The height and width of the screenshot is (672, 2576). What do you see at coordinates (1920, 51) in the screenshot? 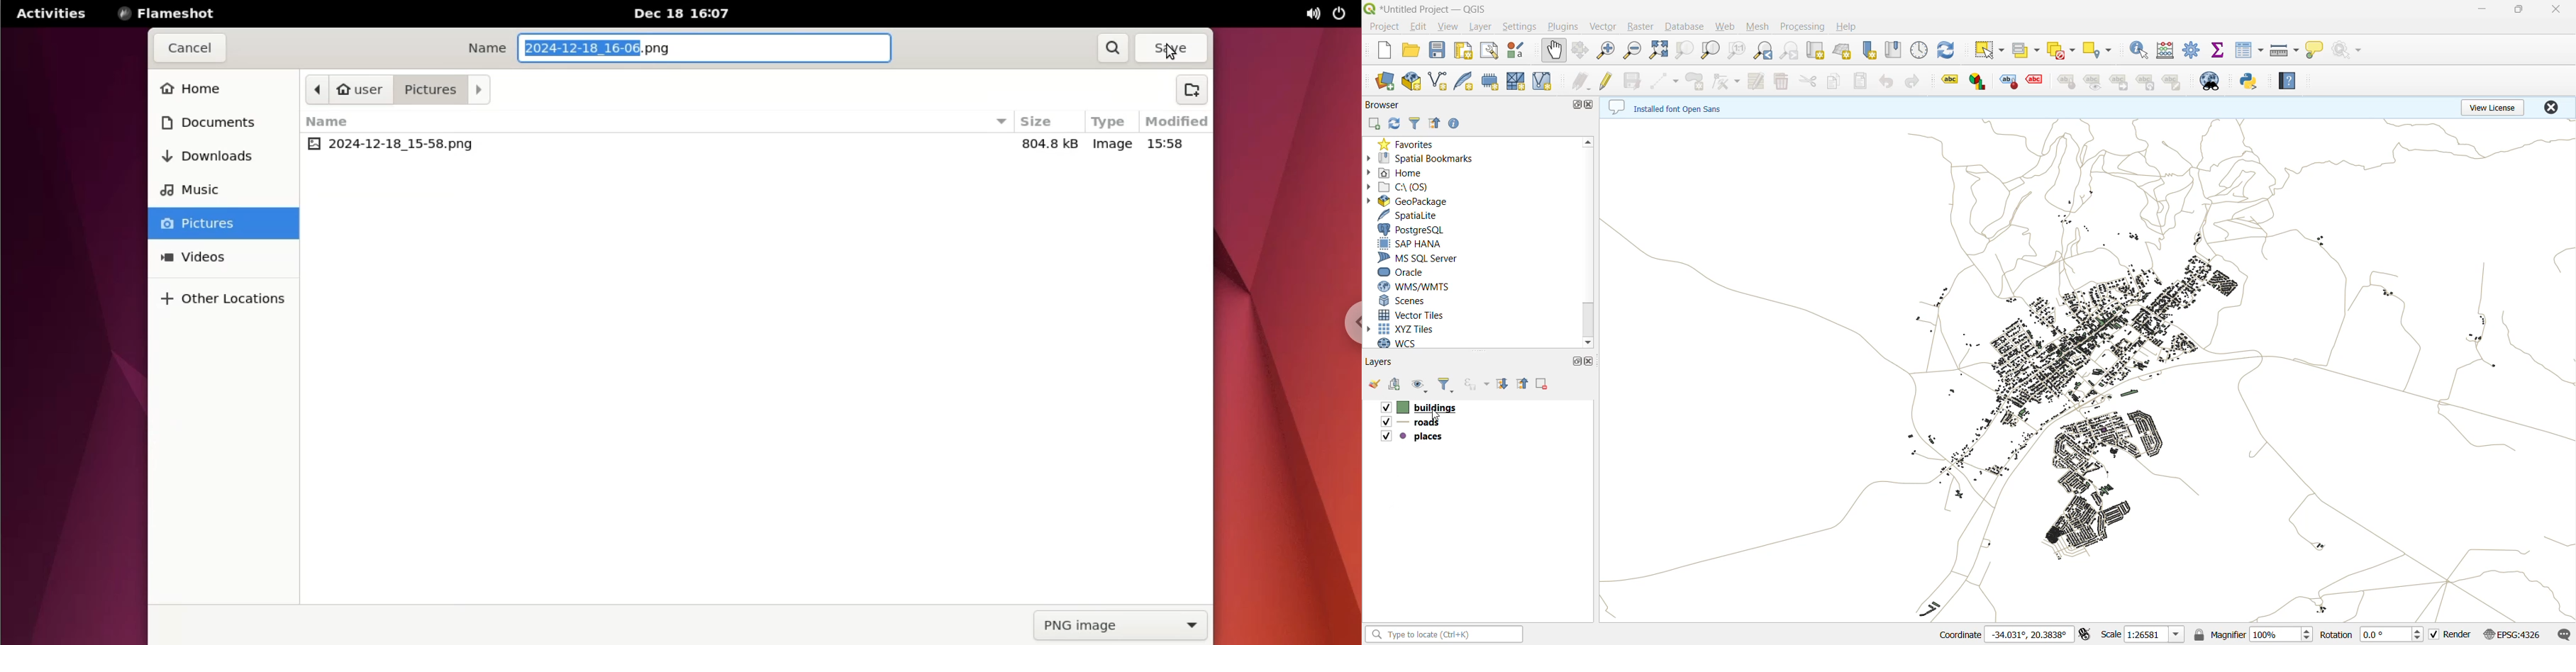
I see `control panel` at bounding box center [1920, 51].